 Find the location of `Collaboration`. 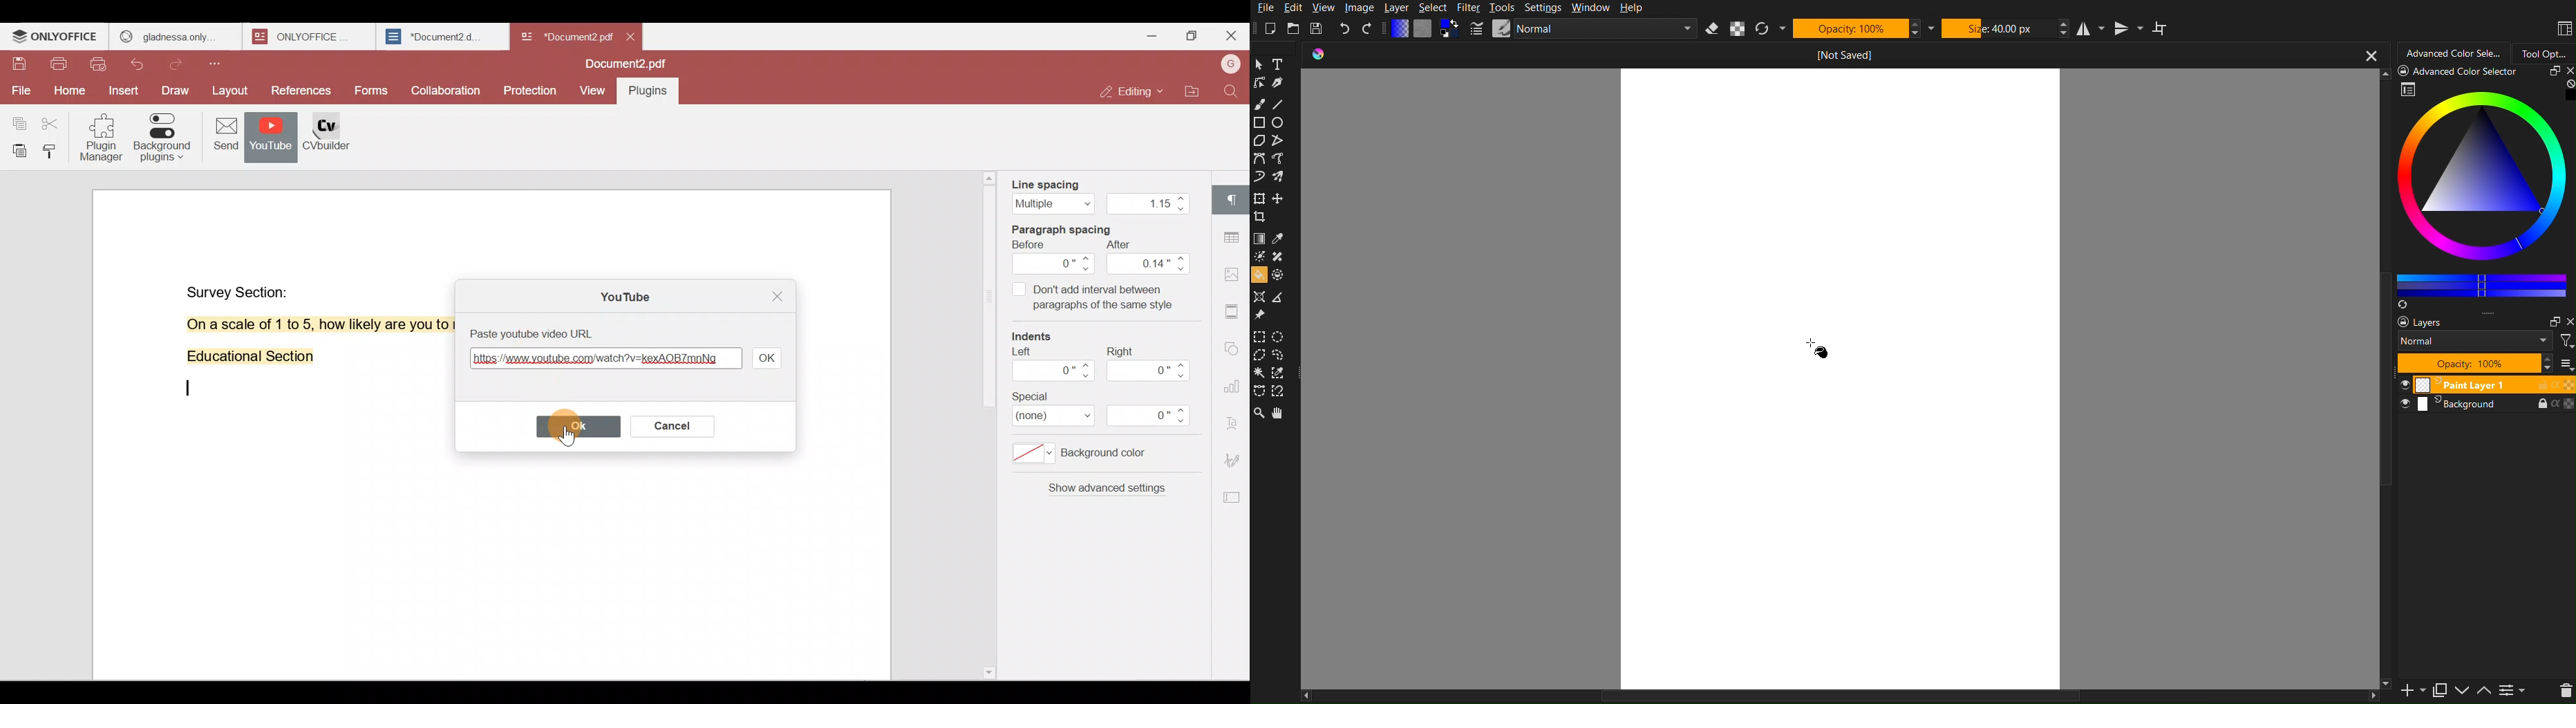

Collaboration is located at coordinates (444, 89).